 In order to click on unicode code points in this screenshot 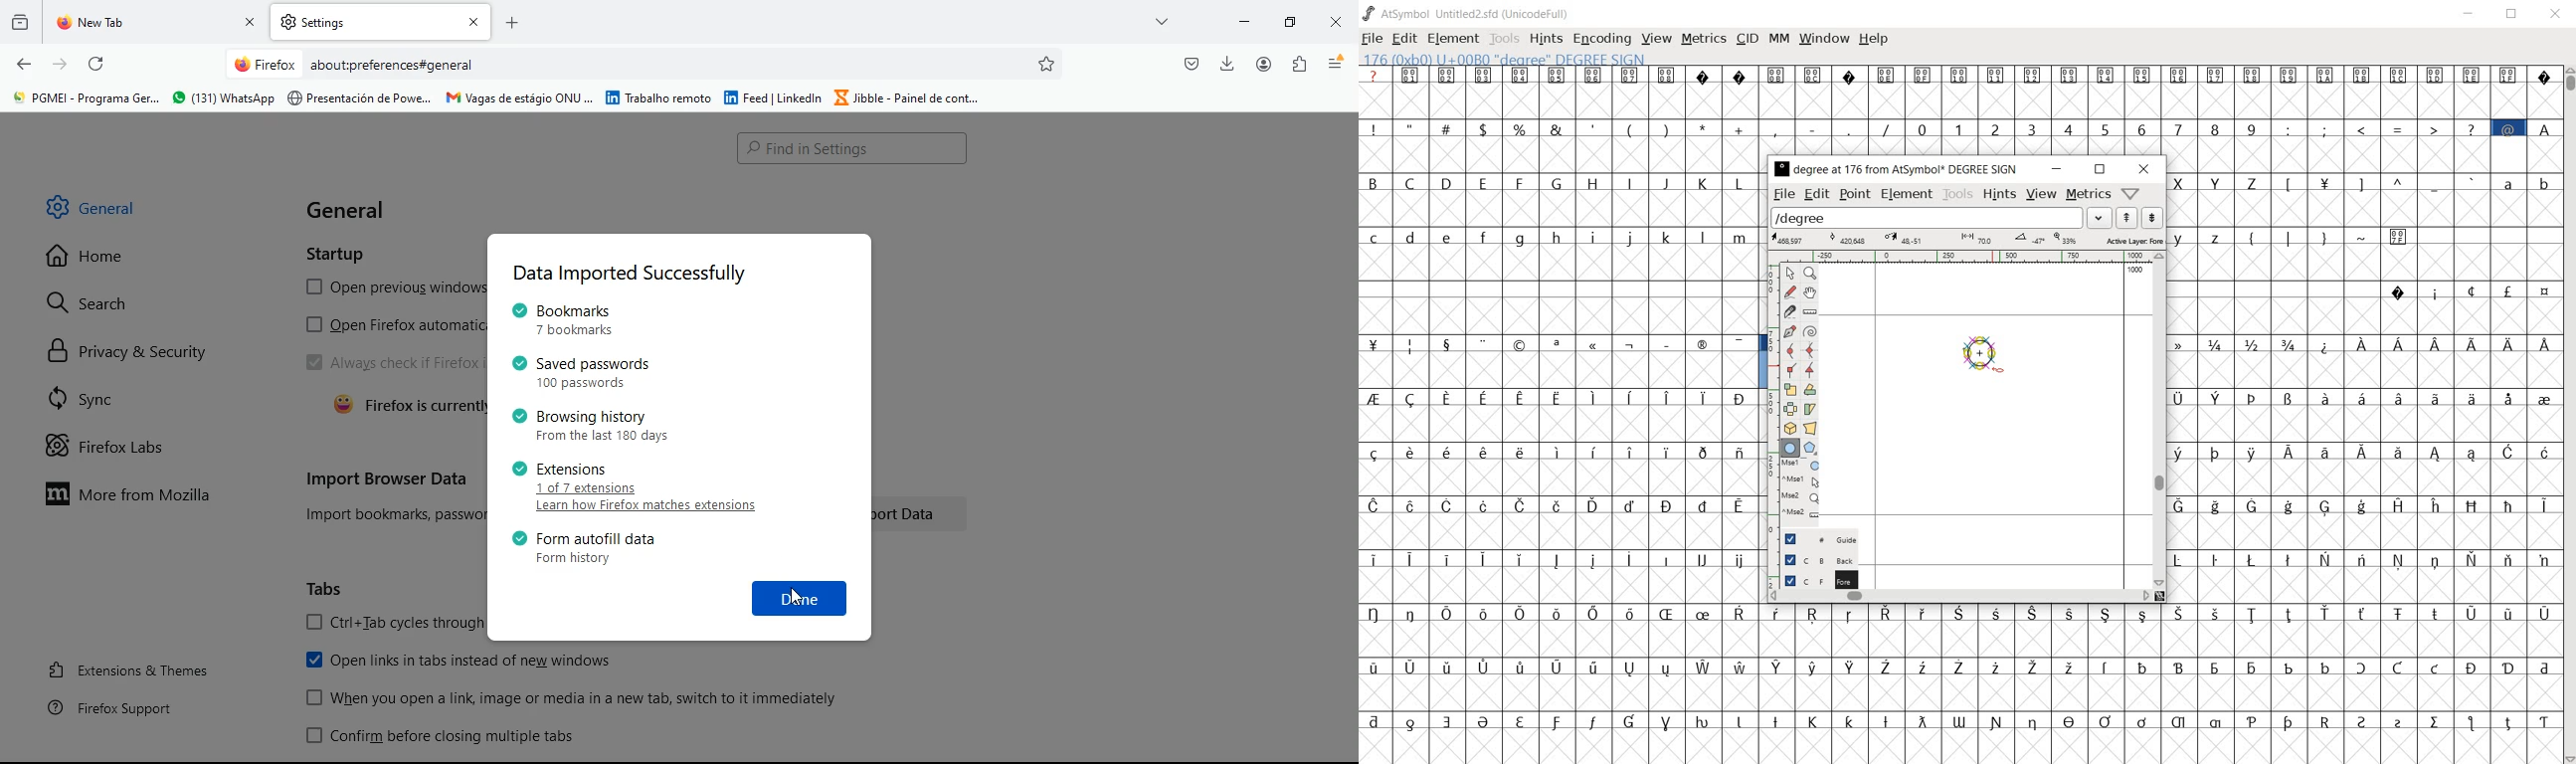, I will do `click(1538, 75)`.